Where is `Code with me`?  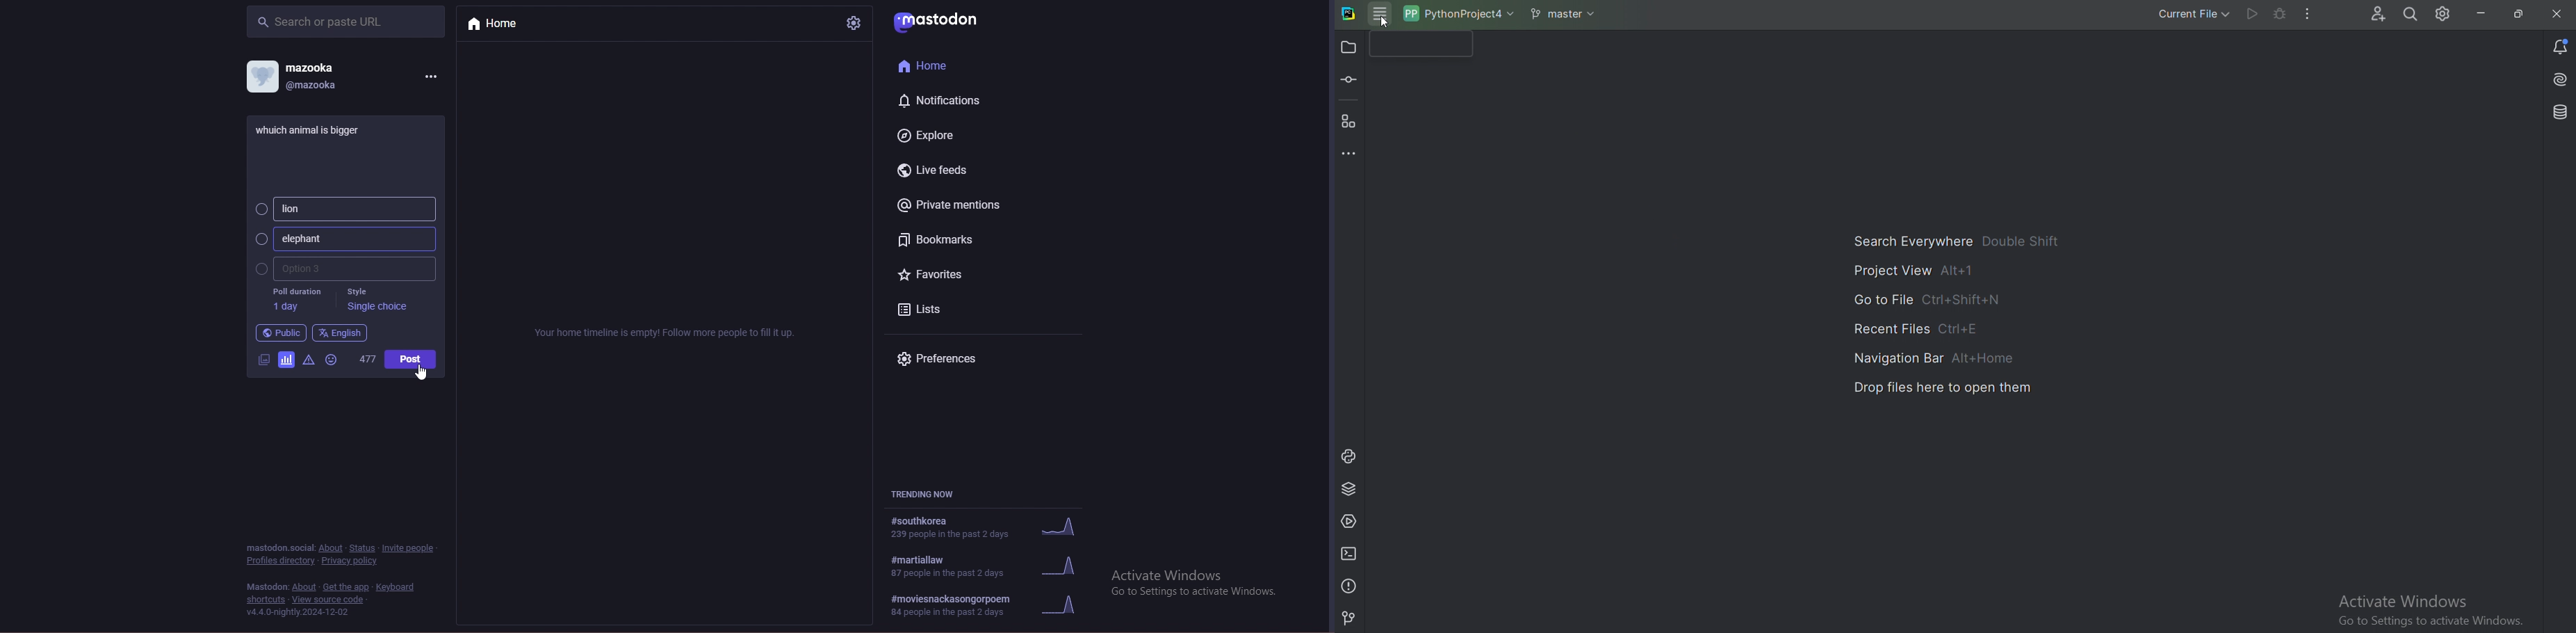
Code with me is located at coordinates (2369, 14).